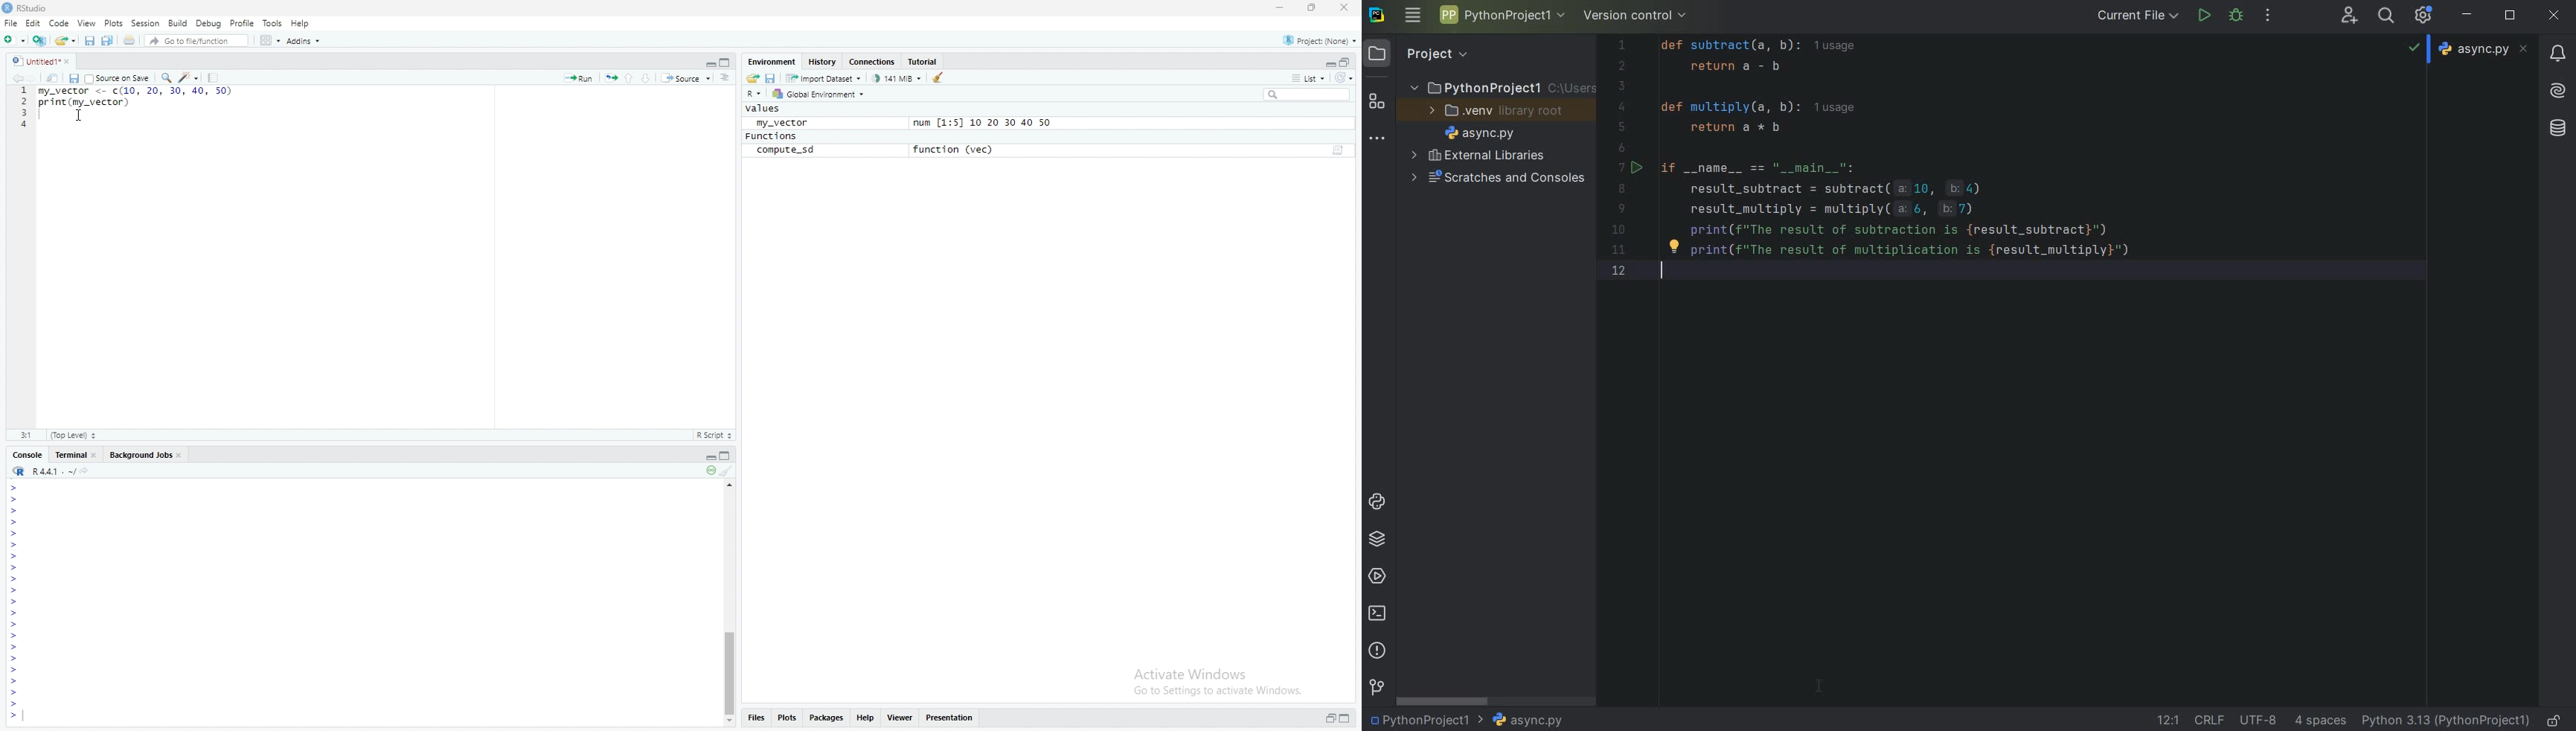 The height and width of the screenshot is (756, 2576). I want to click on Prompt cursor, so click(16, 637).